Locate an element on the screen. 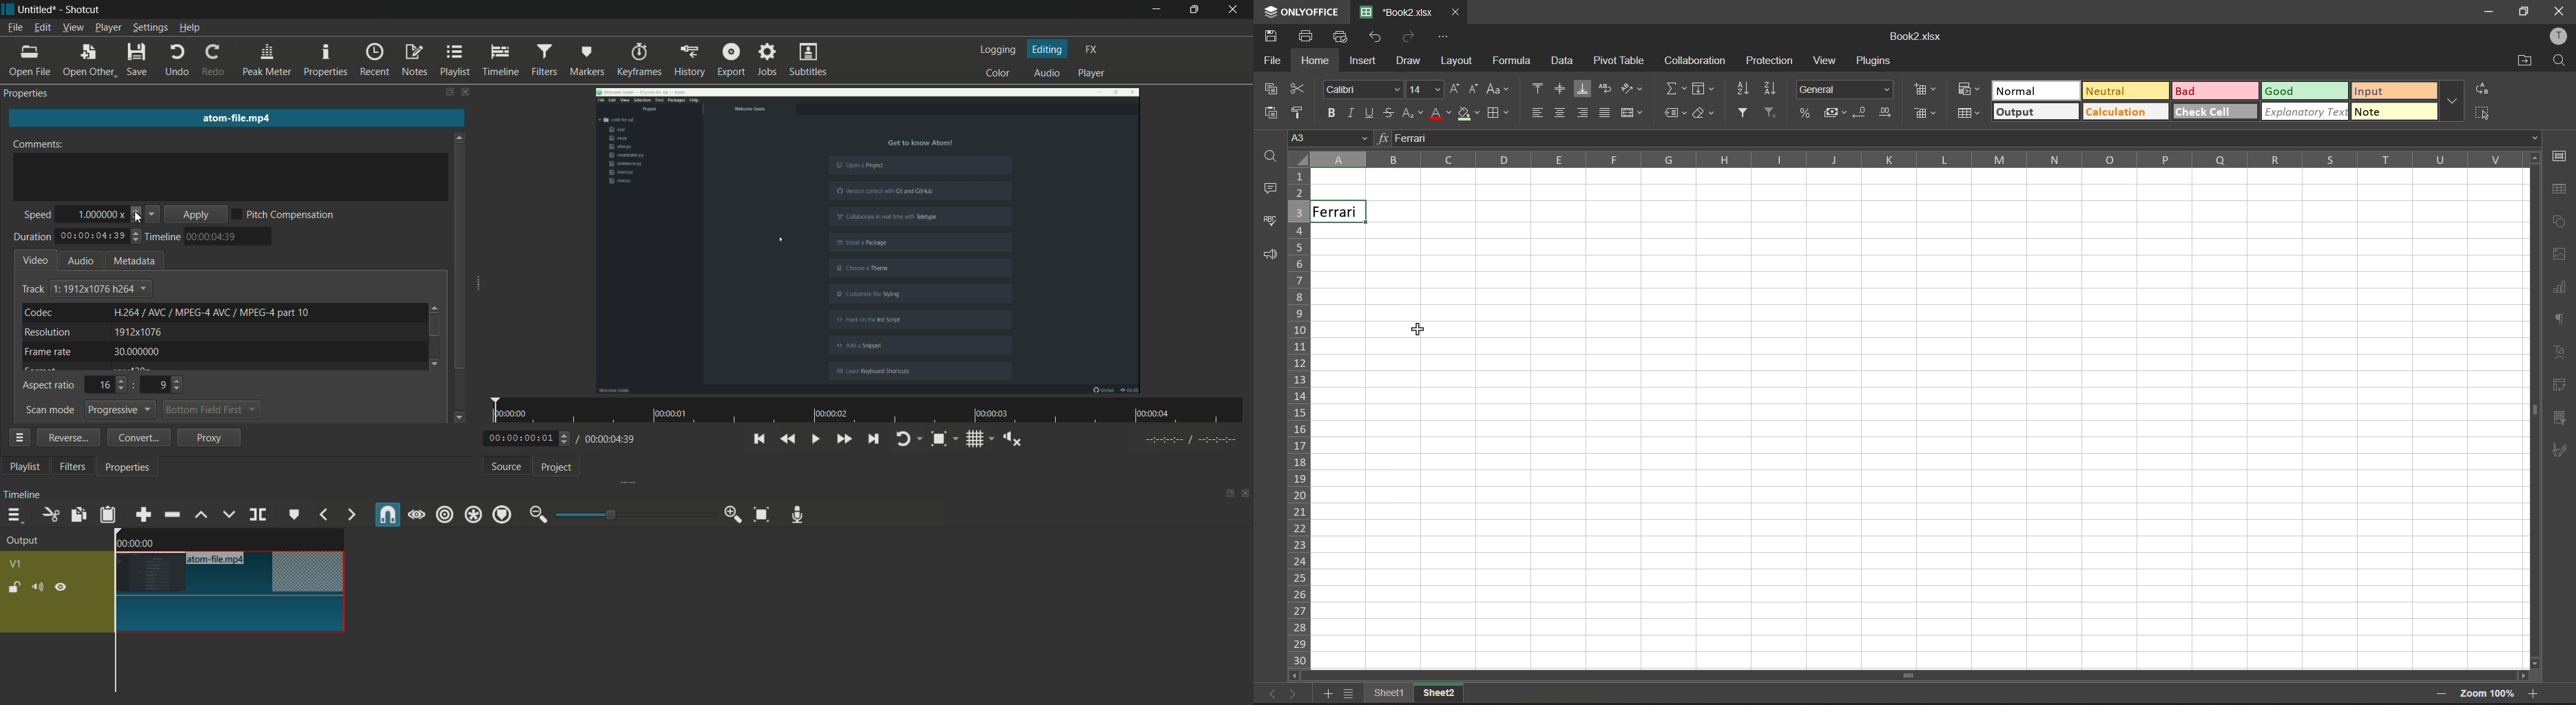 This screenshot has width=2576, height=728. align center is located at coordinates (1559, 112).